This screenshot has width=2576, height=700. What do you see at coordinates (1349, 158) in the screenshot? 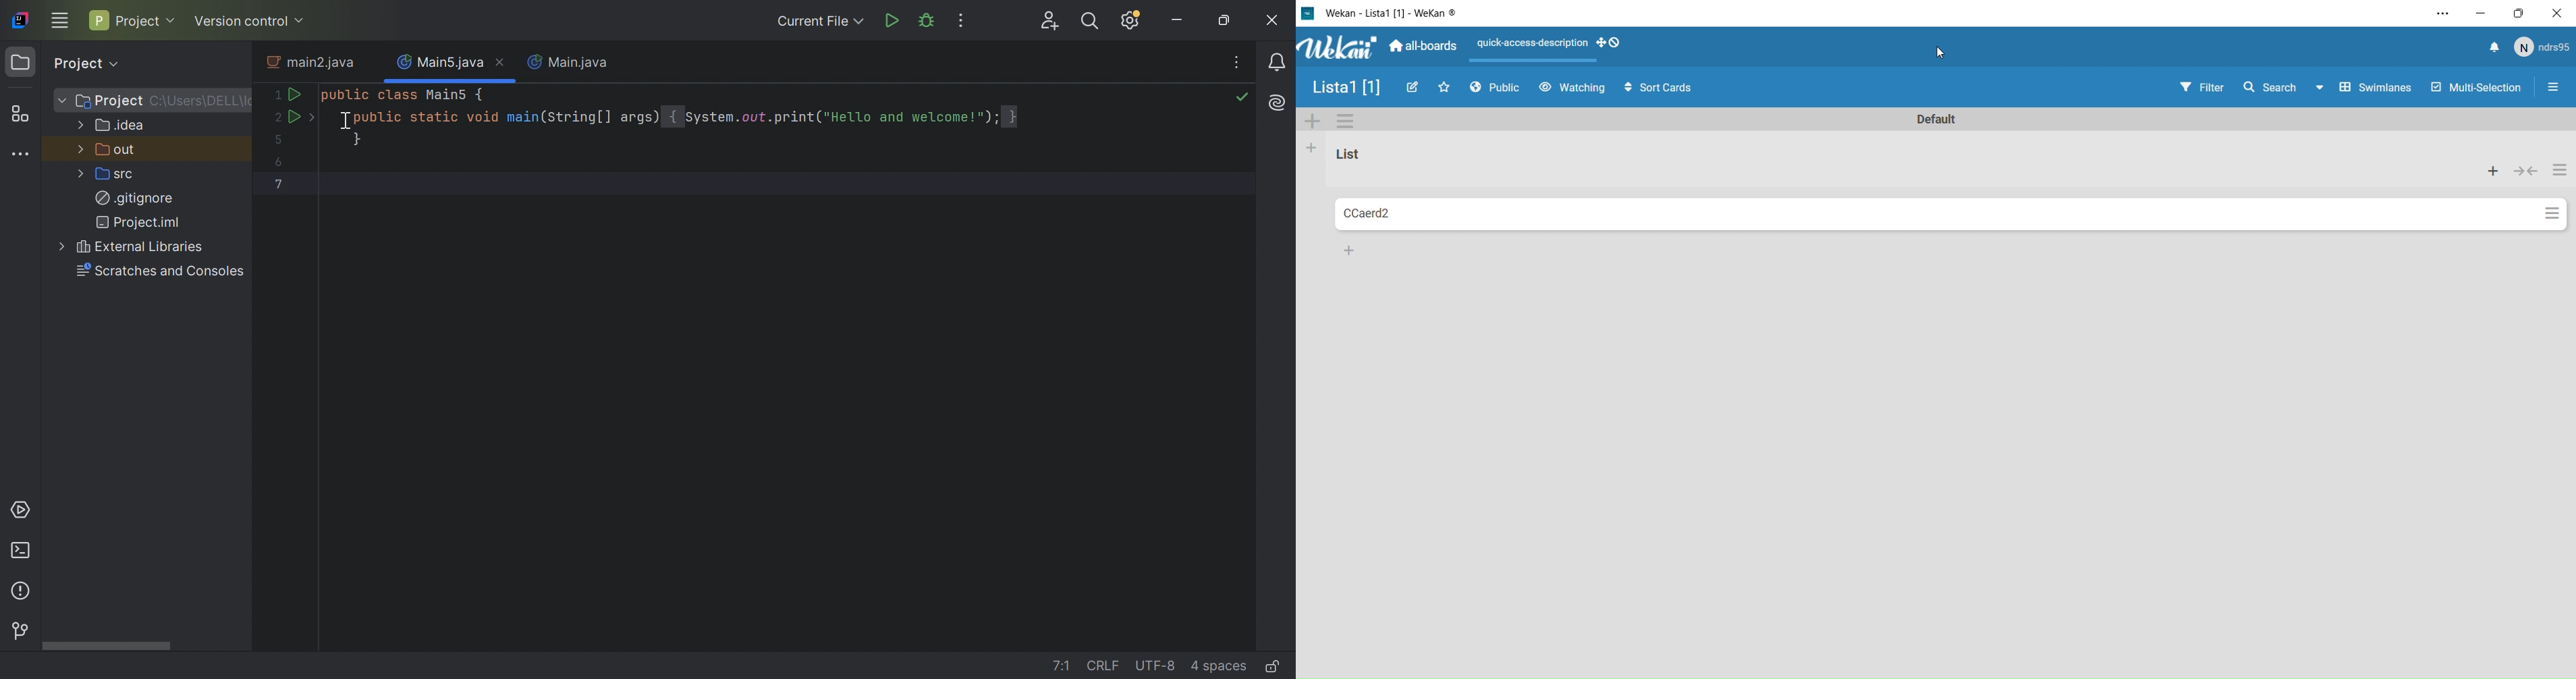
I see `List` at bounding box center [1349, 158].